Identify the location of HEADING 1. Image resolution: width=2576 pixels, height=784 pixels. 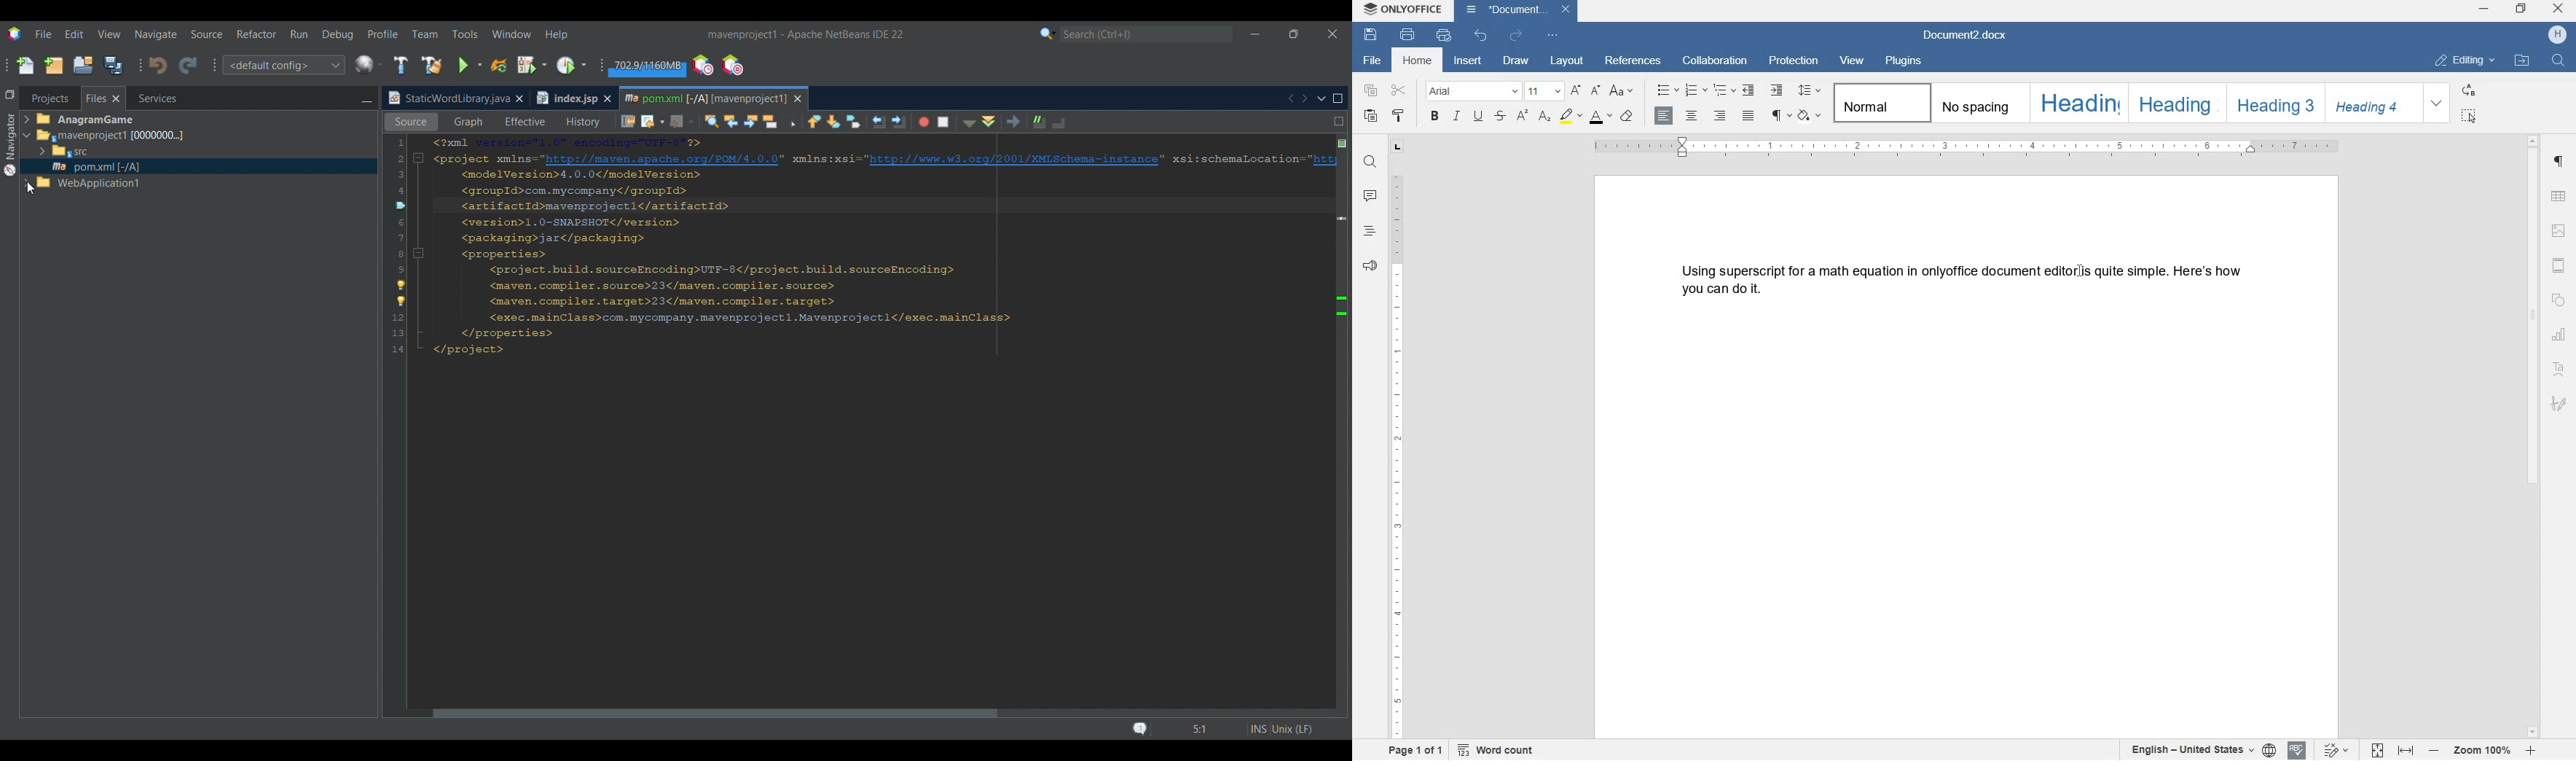
(2076, 104).